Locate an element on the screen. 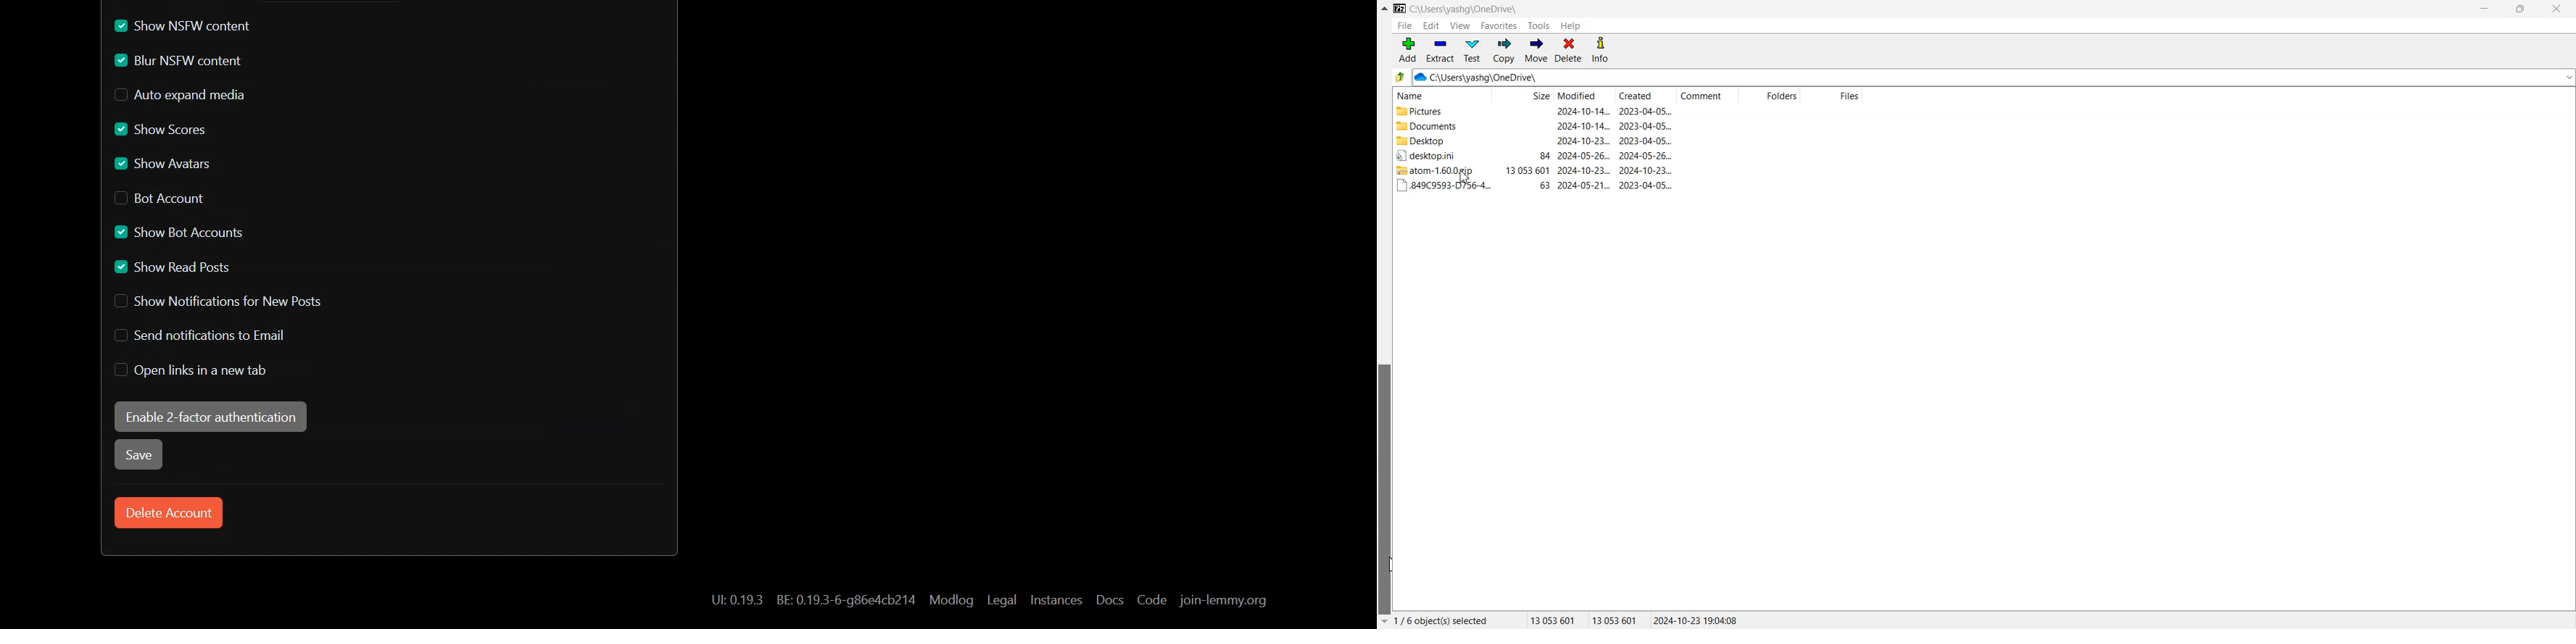 The image size is (2576, 644). Enable Show Scores is located at coordinates (161, 128).